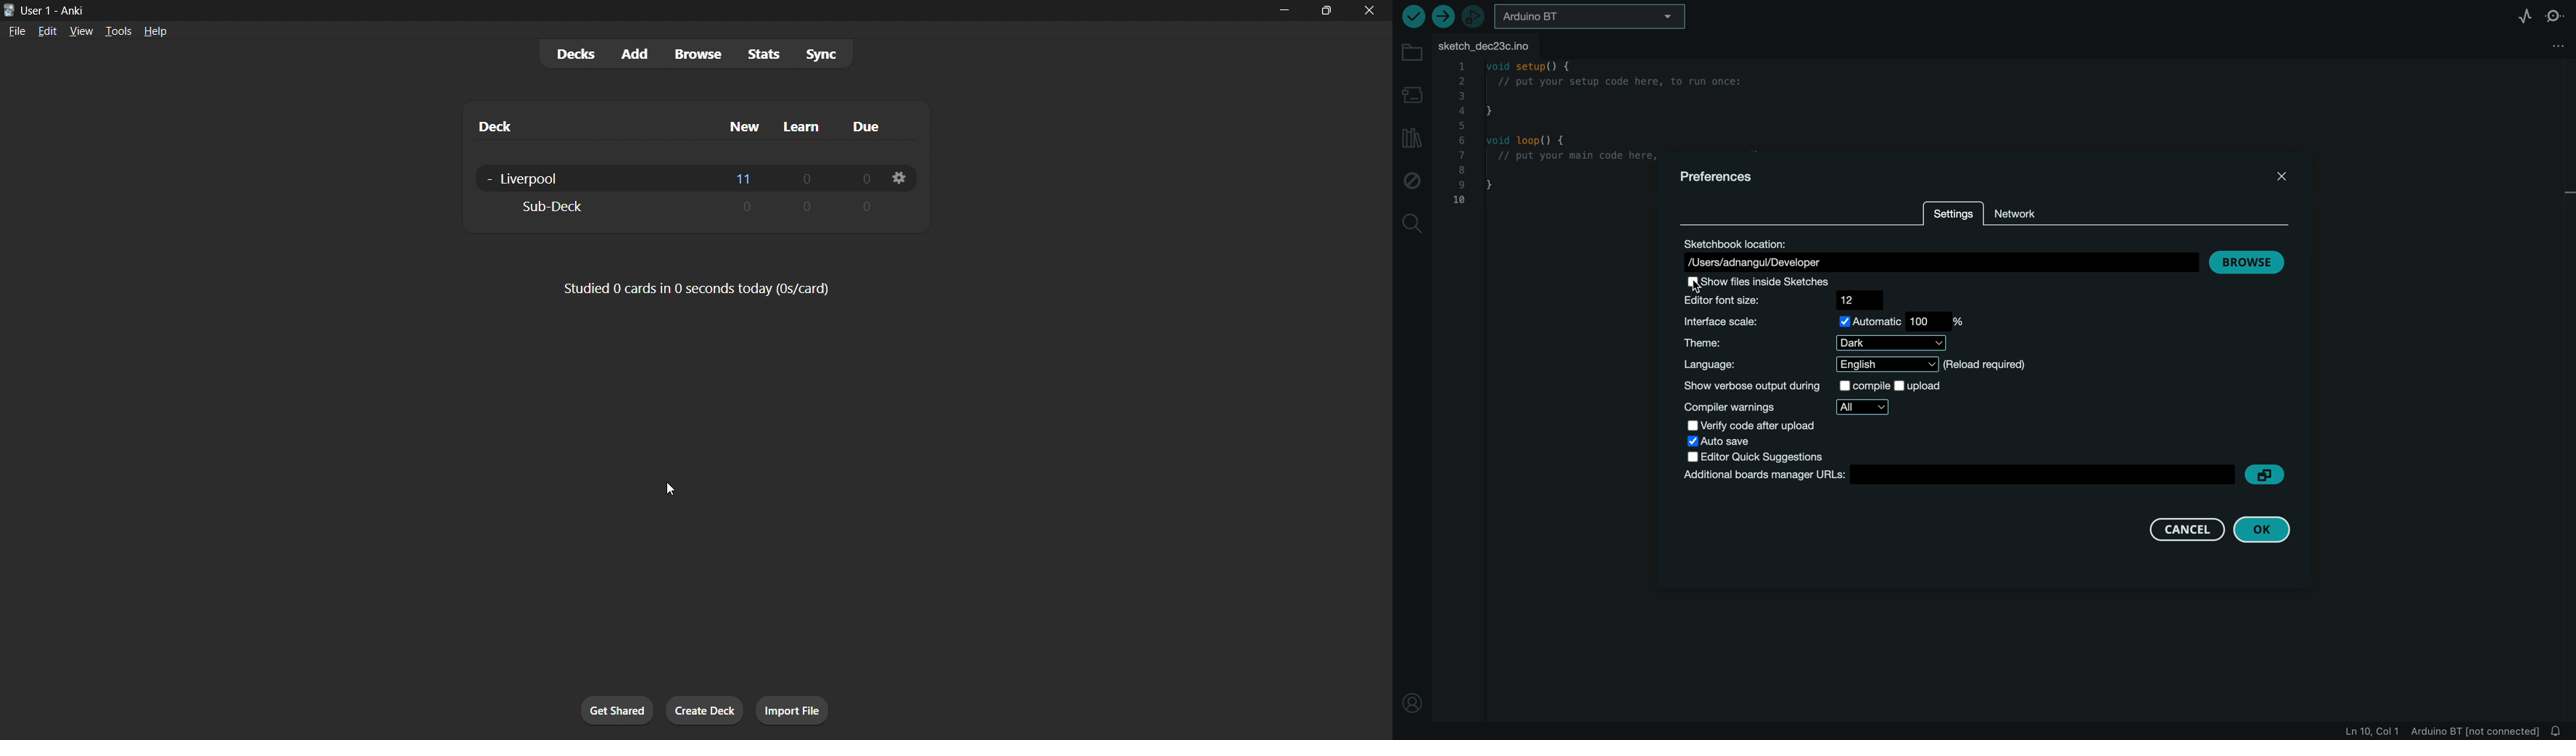  Describe the element at coordinates (688, 207) in the screenshot. I see `sub-deck data` at that location.